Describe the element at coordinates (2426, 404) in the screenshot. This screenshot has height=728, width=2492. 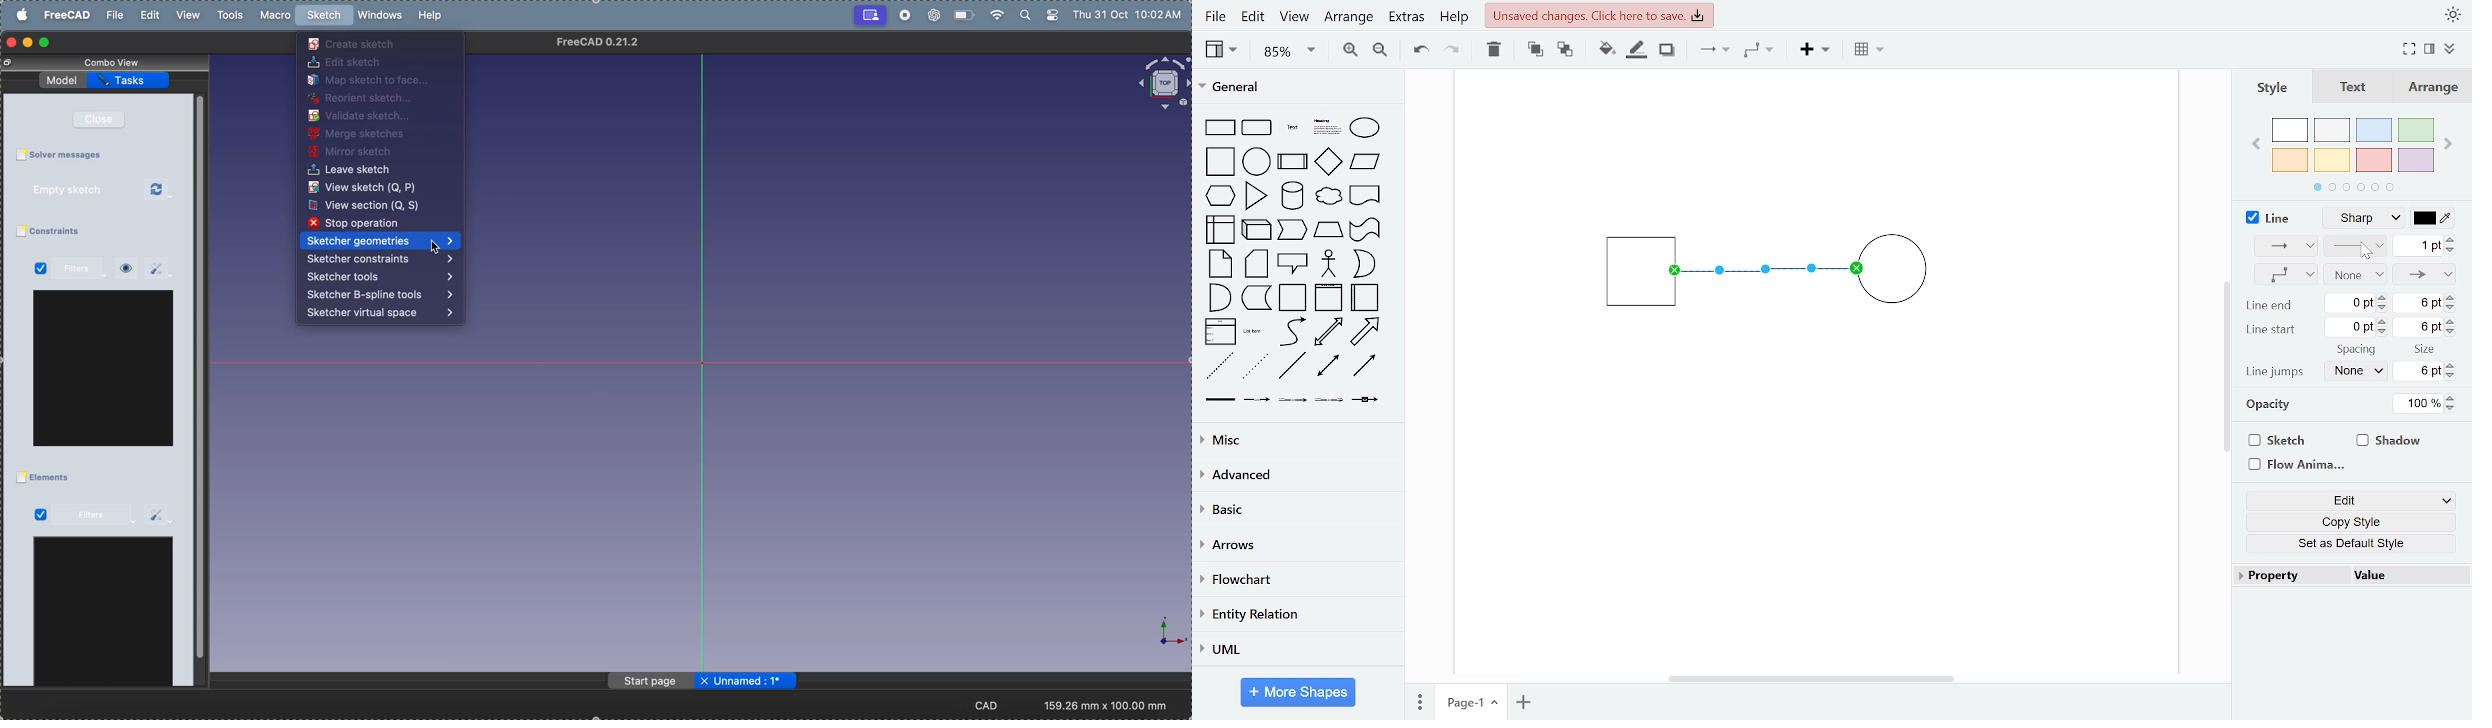
I see `change opacity` at that location.